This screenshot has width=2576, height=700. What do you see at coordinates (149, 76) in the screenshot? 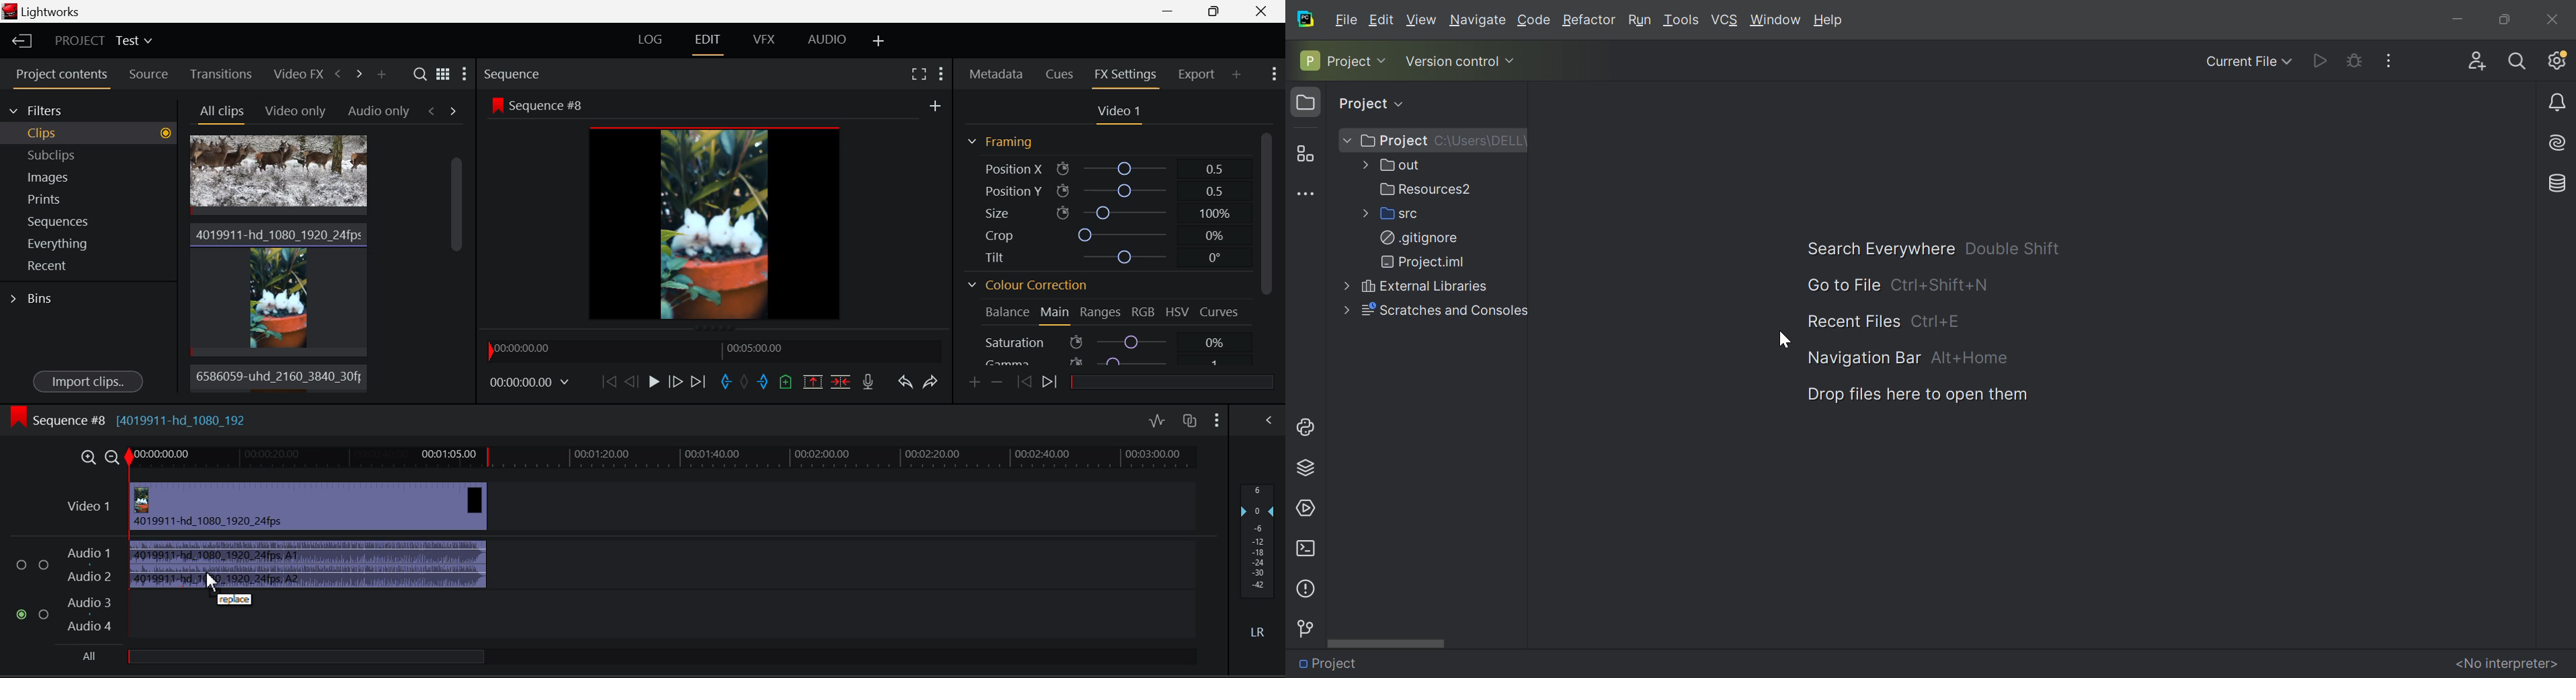
I see `Source` at bounding box center [149, 76].